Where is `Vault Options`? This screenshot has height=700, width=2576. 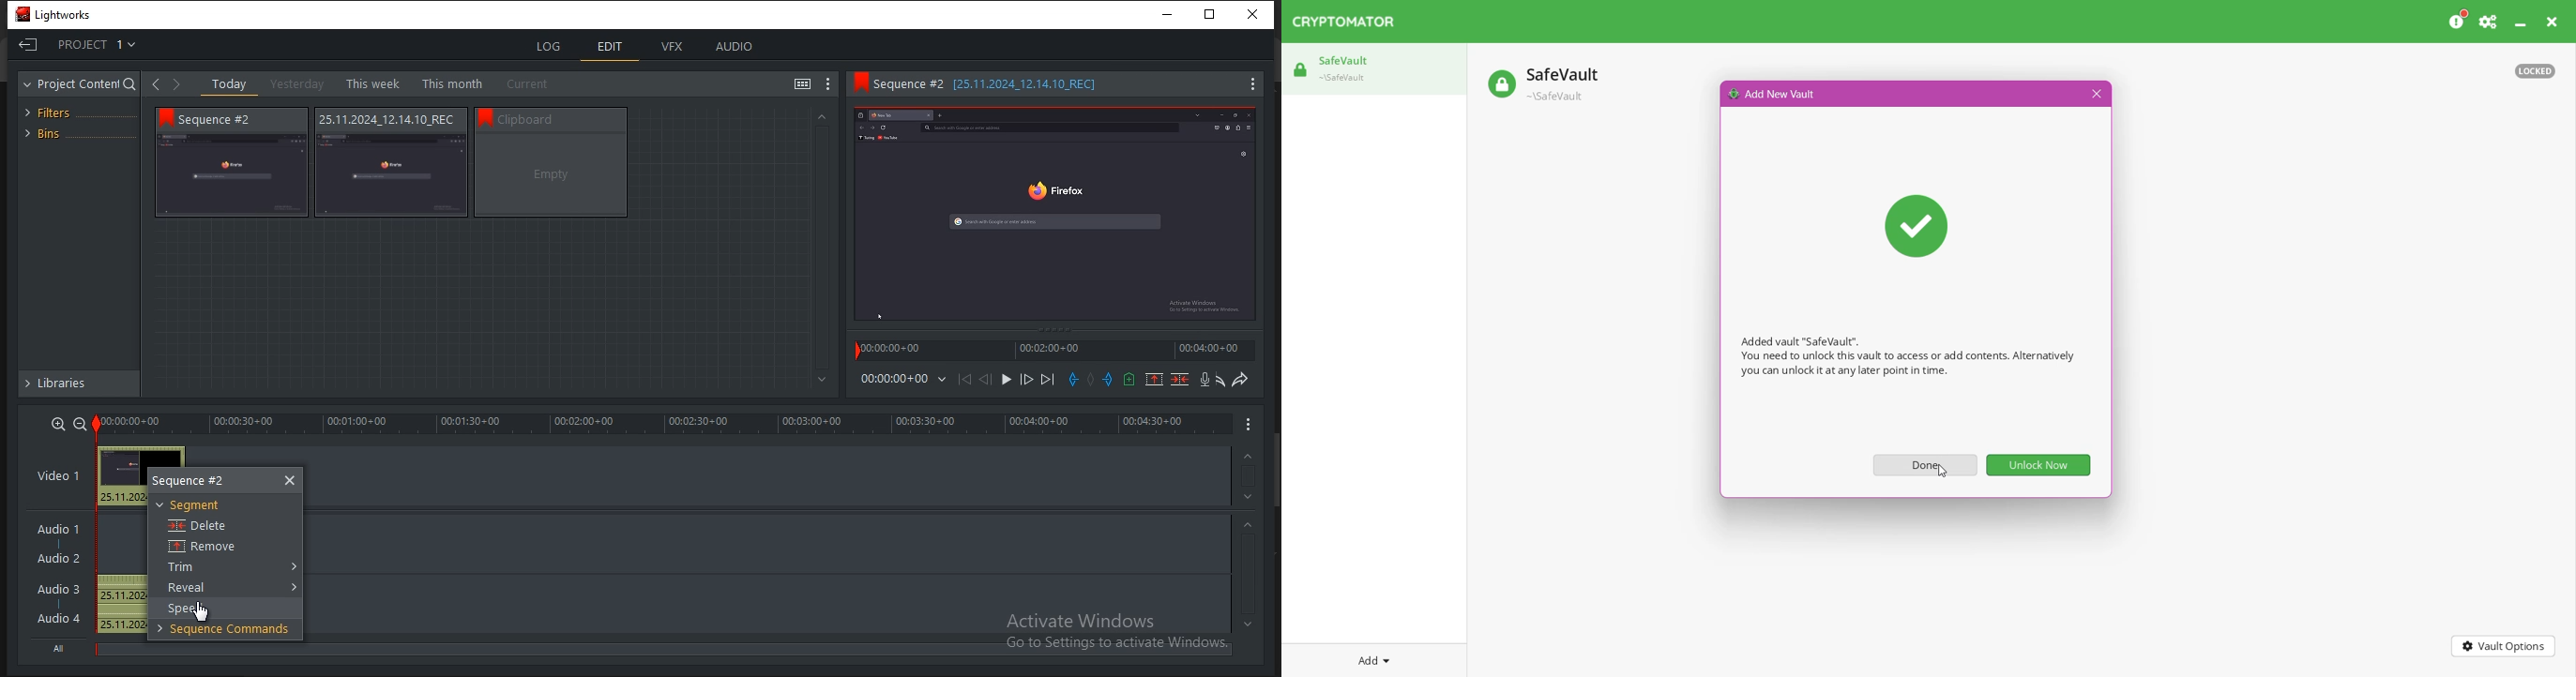 Vault Options is located at coordinates (2504, 646).